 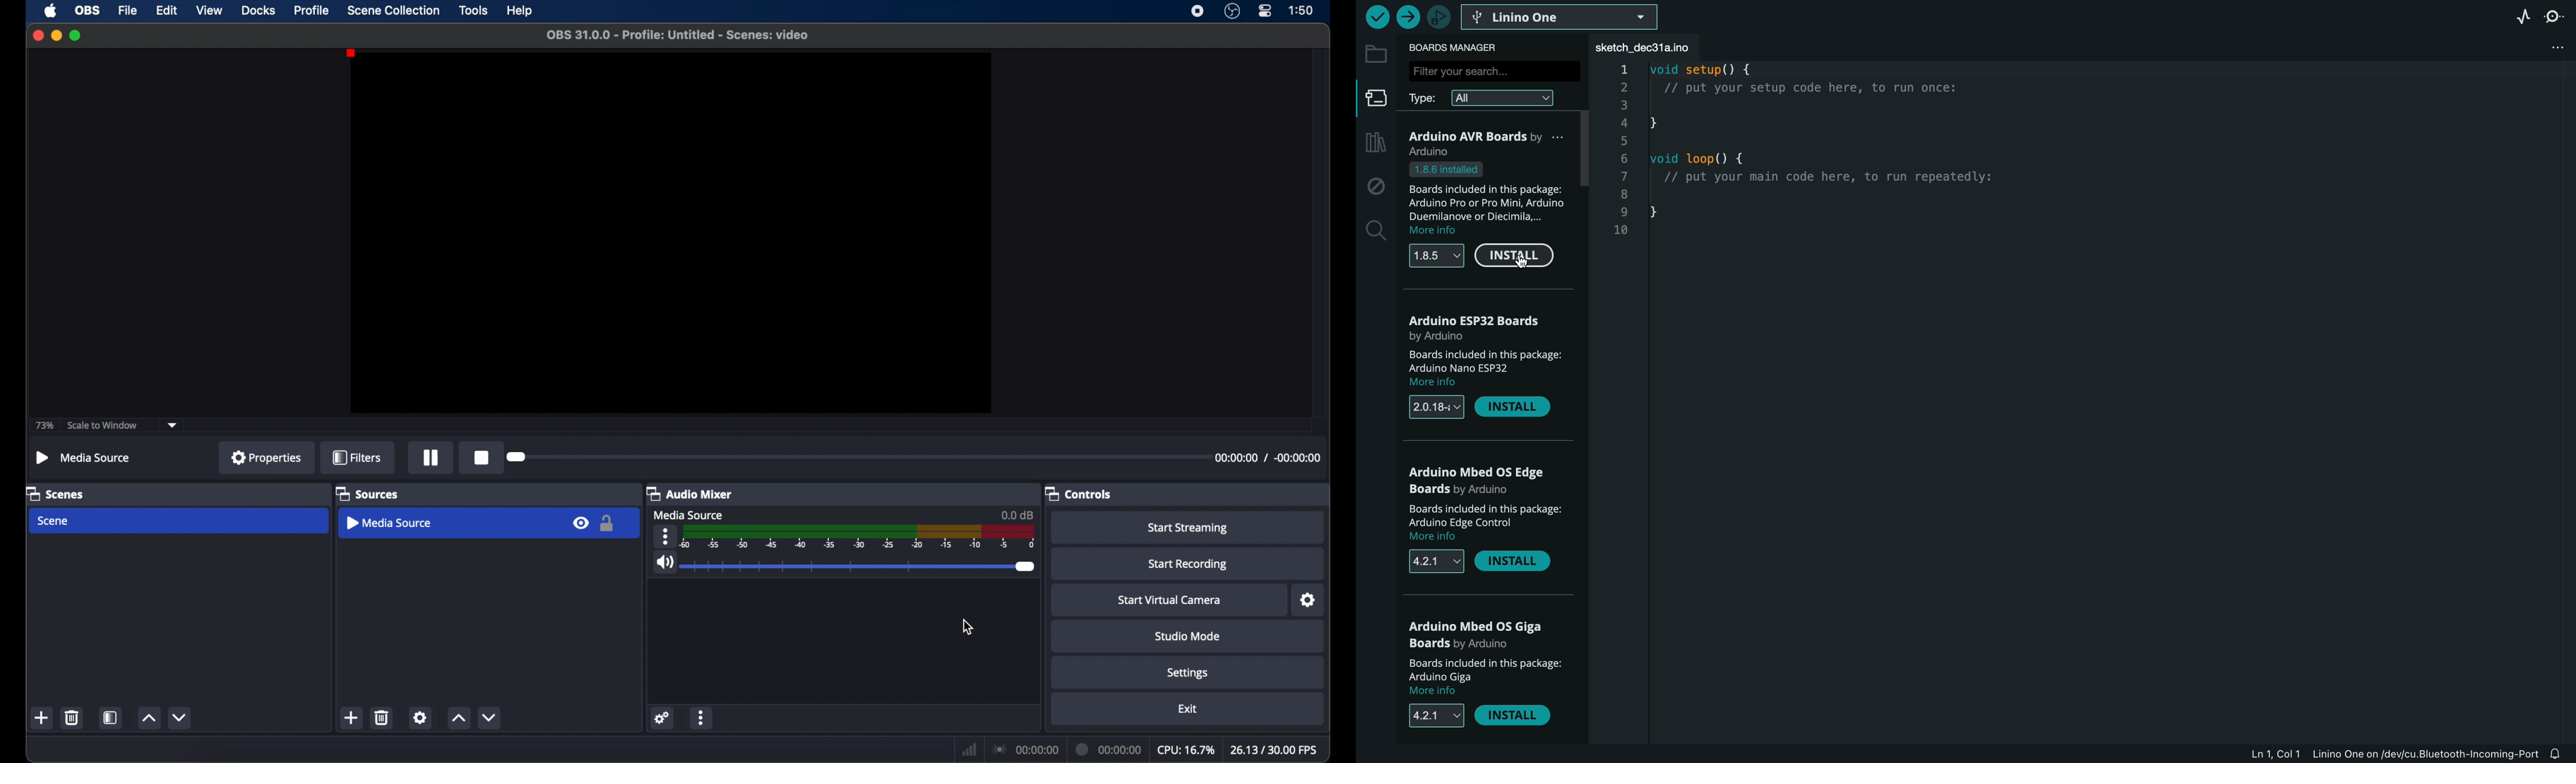 I want to click on Controls, so click(x=1082, y=495).